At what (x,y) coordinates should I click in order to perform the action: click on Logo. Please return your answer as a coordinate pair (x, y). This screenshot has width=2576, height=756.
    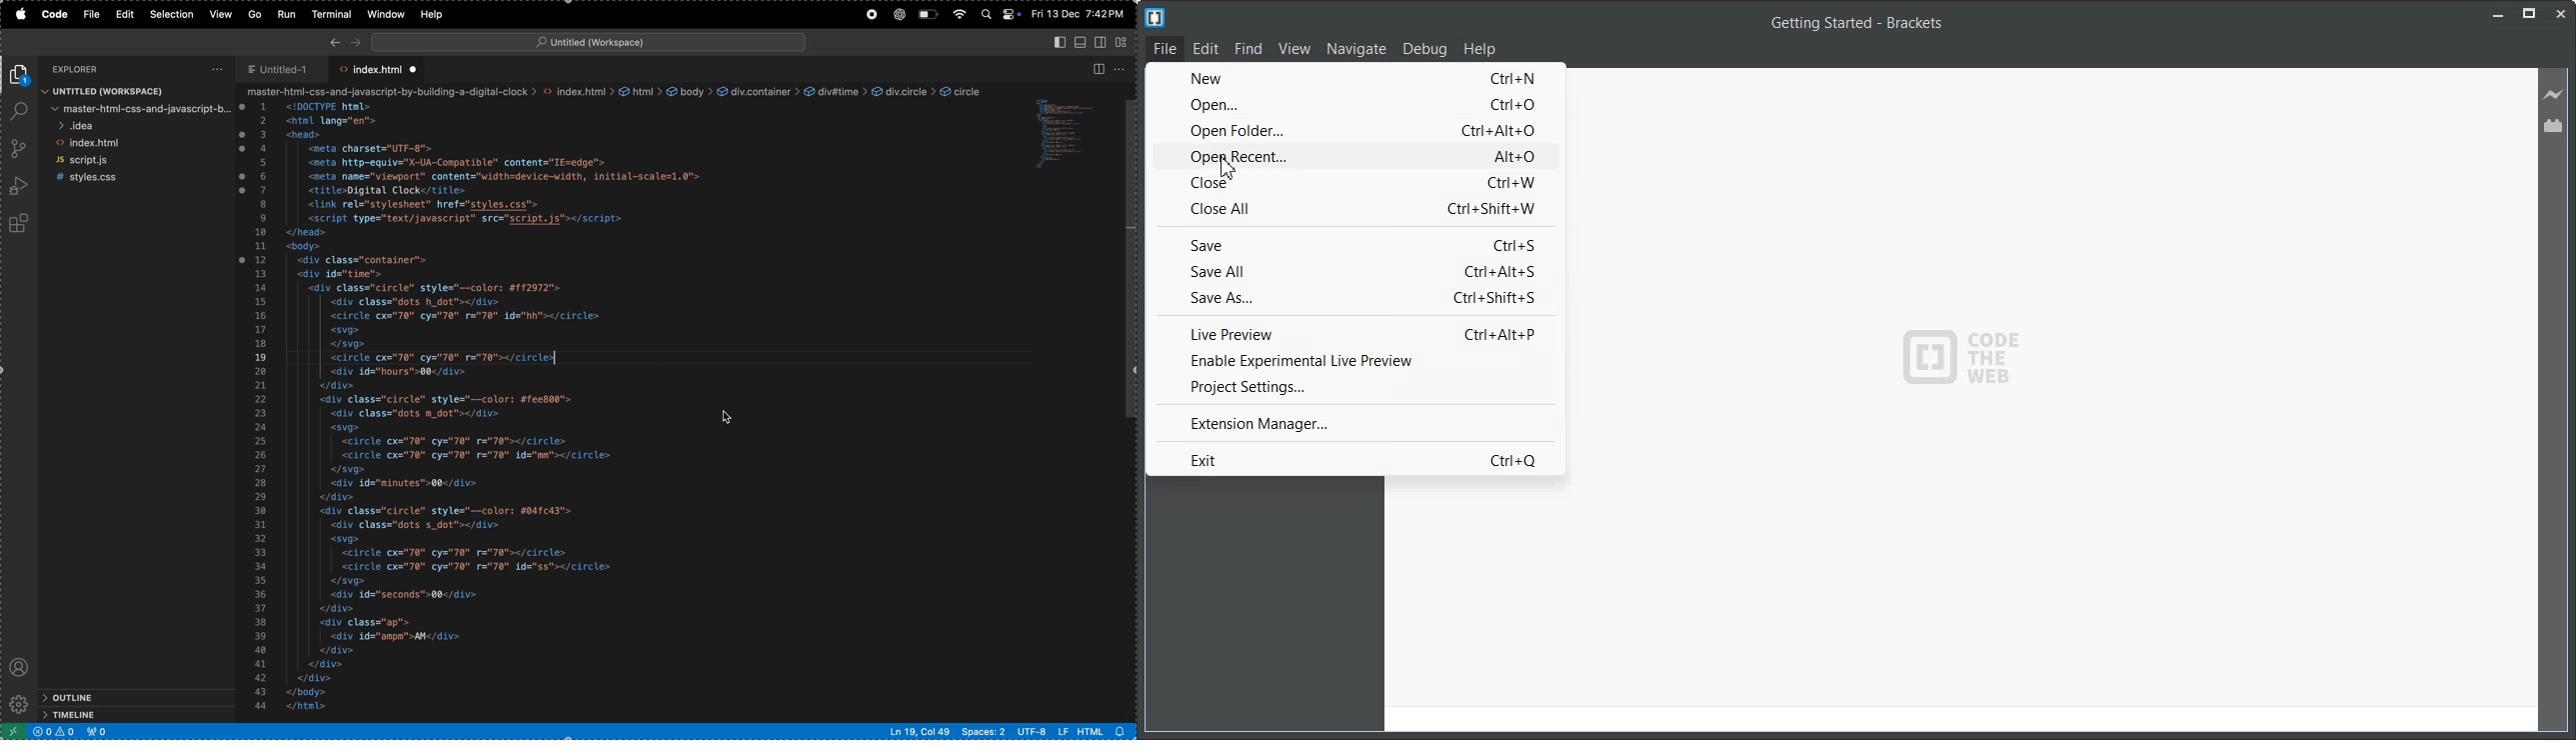
    Looking at the image, I should click on (1155, 17).